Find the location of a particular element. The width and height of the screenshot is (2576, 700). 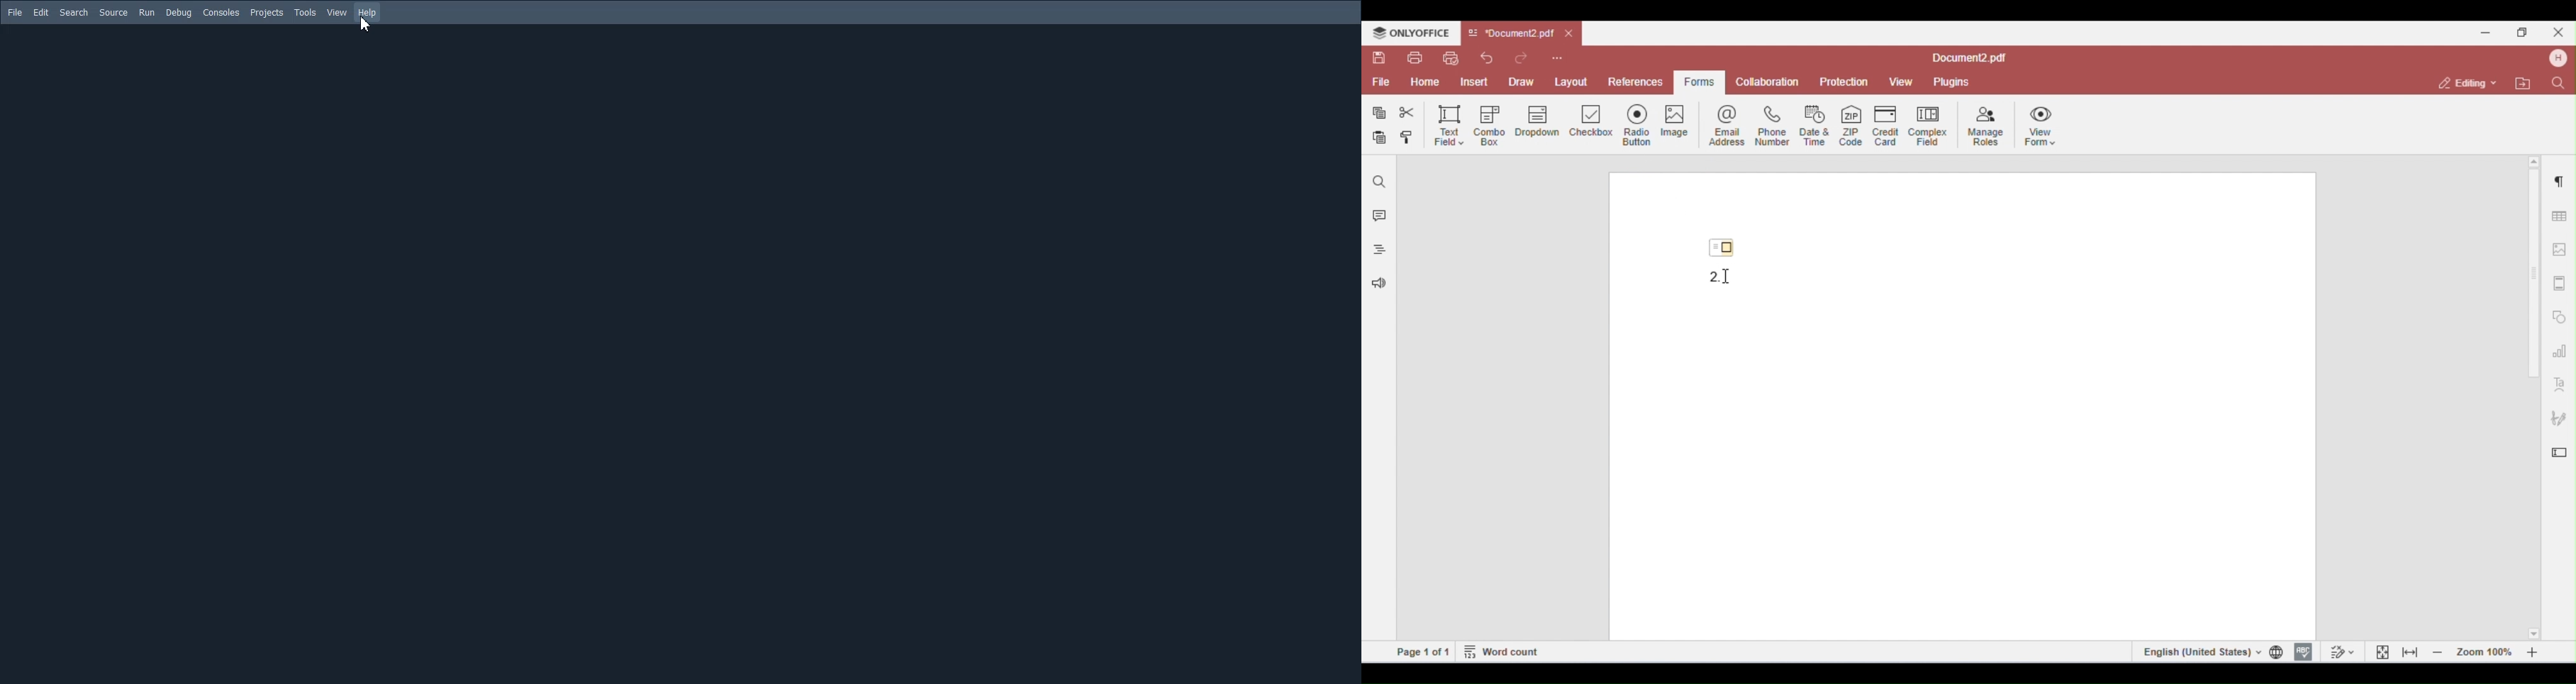

View is located at coordinates (338, 12).